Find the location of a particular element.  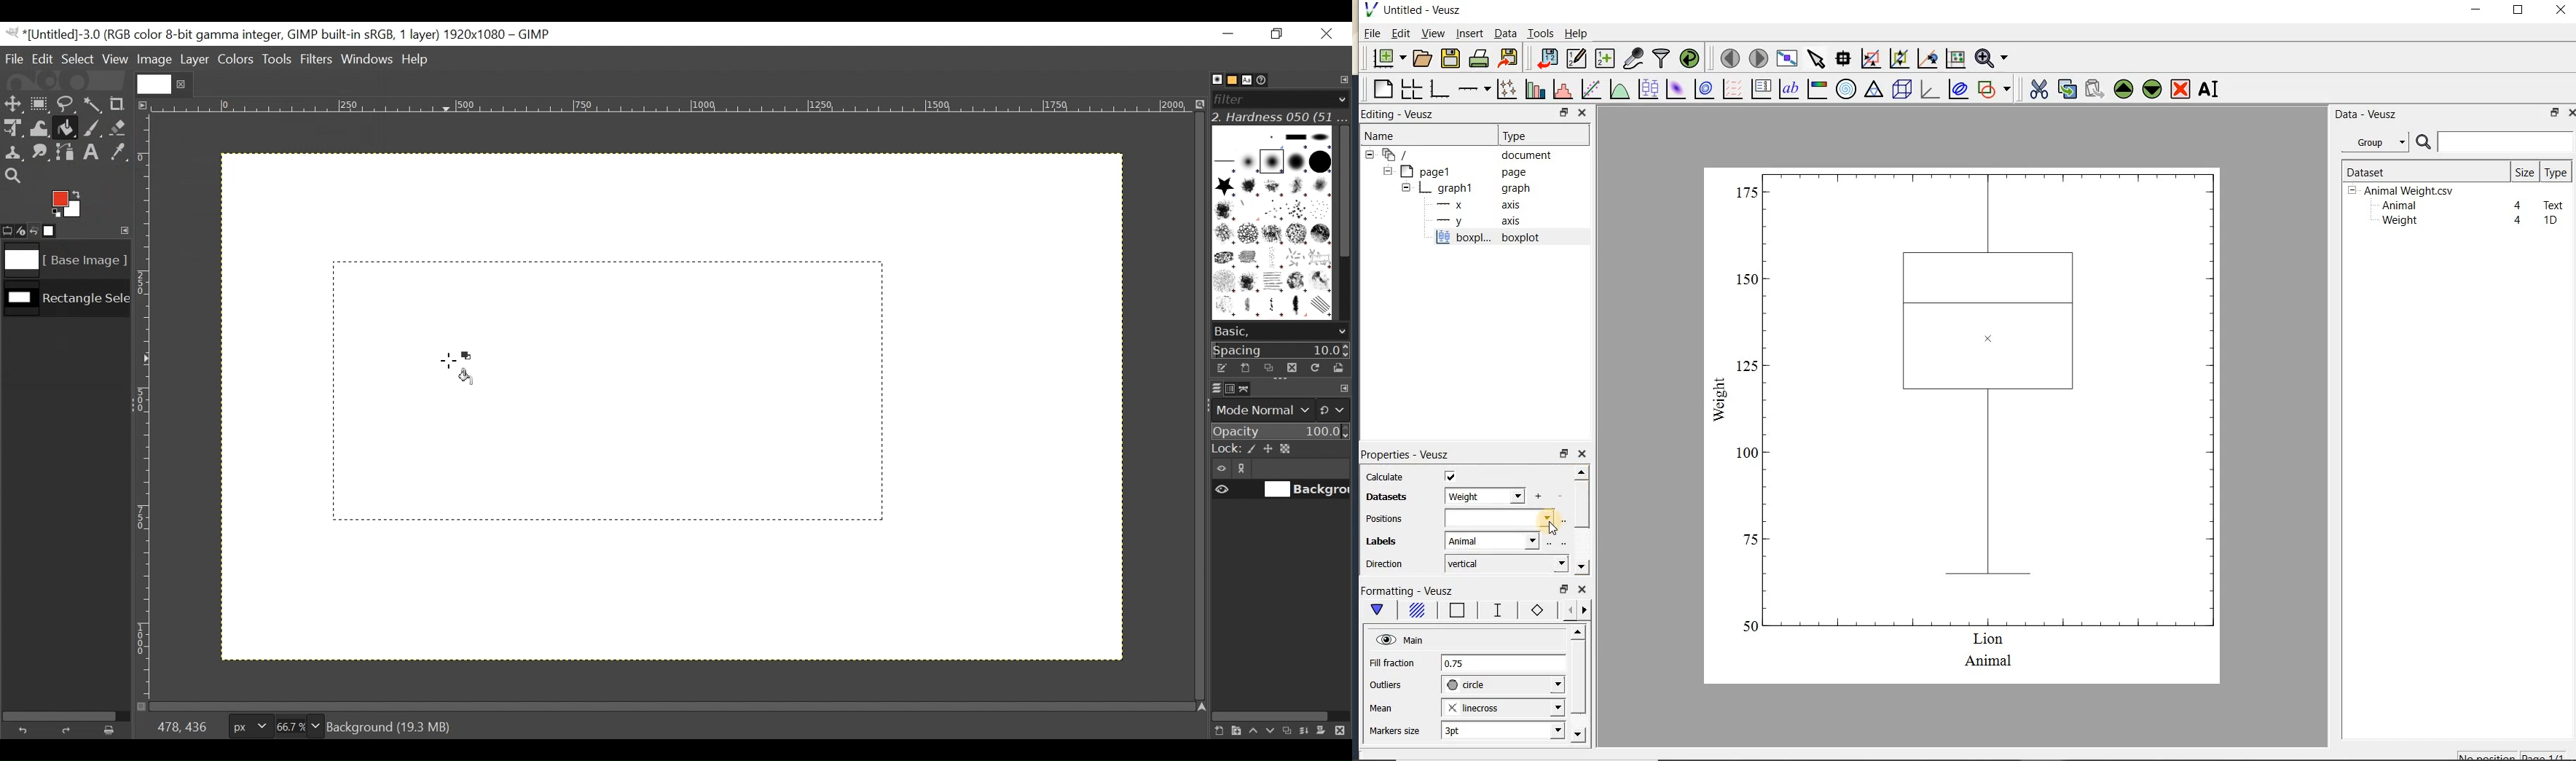

Warp Transform is located at coordinates (39, 130).